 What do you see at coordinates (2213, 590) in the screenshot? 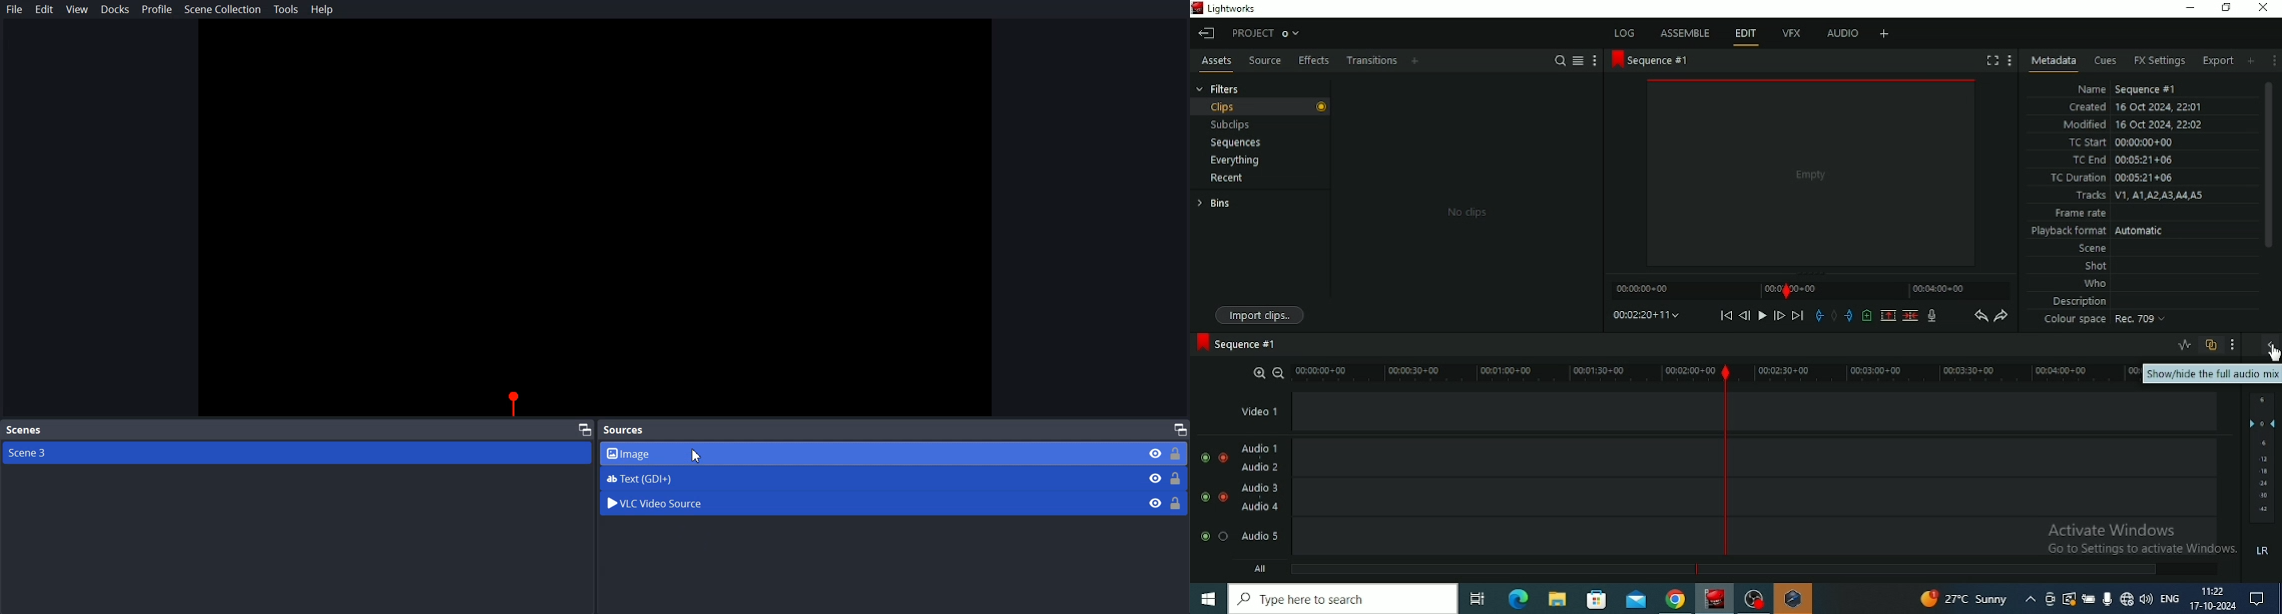
I see `Time` at bounding box center [2213, 590].